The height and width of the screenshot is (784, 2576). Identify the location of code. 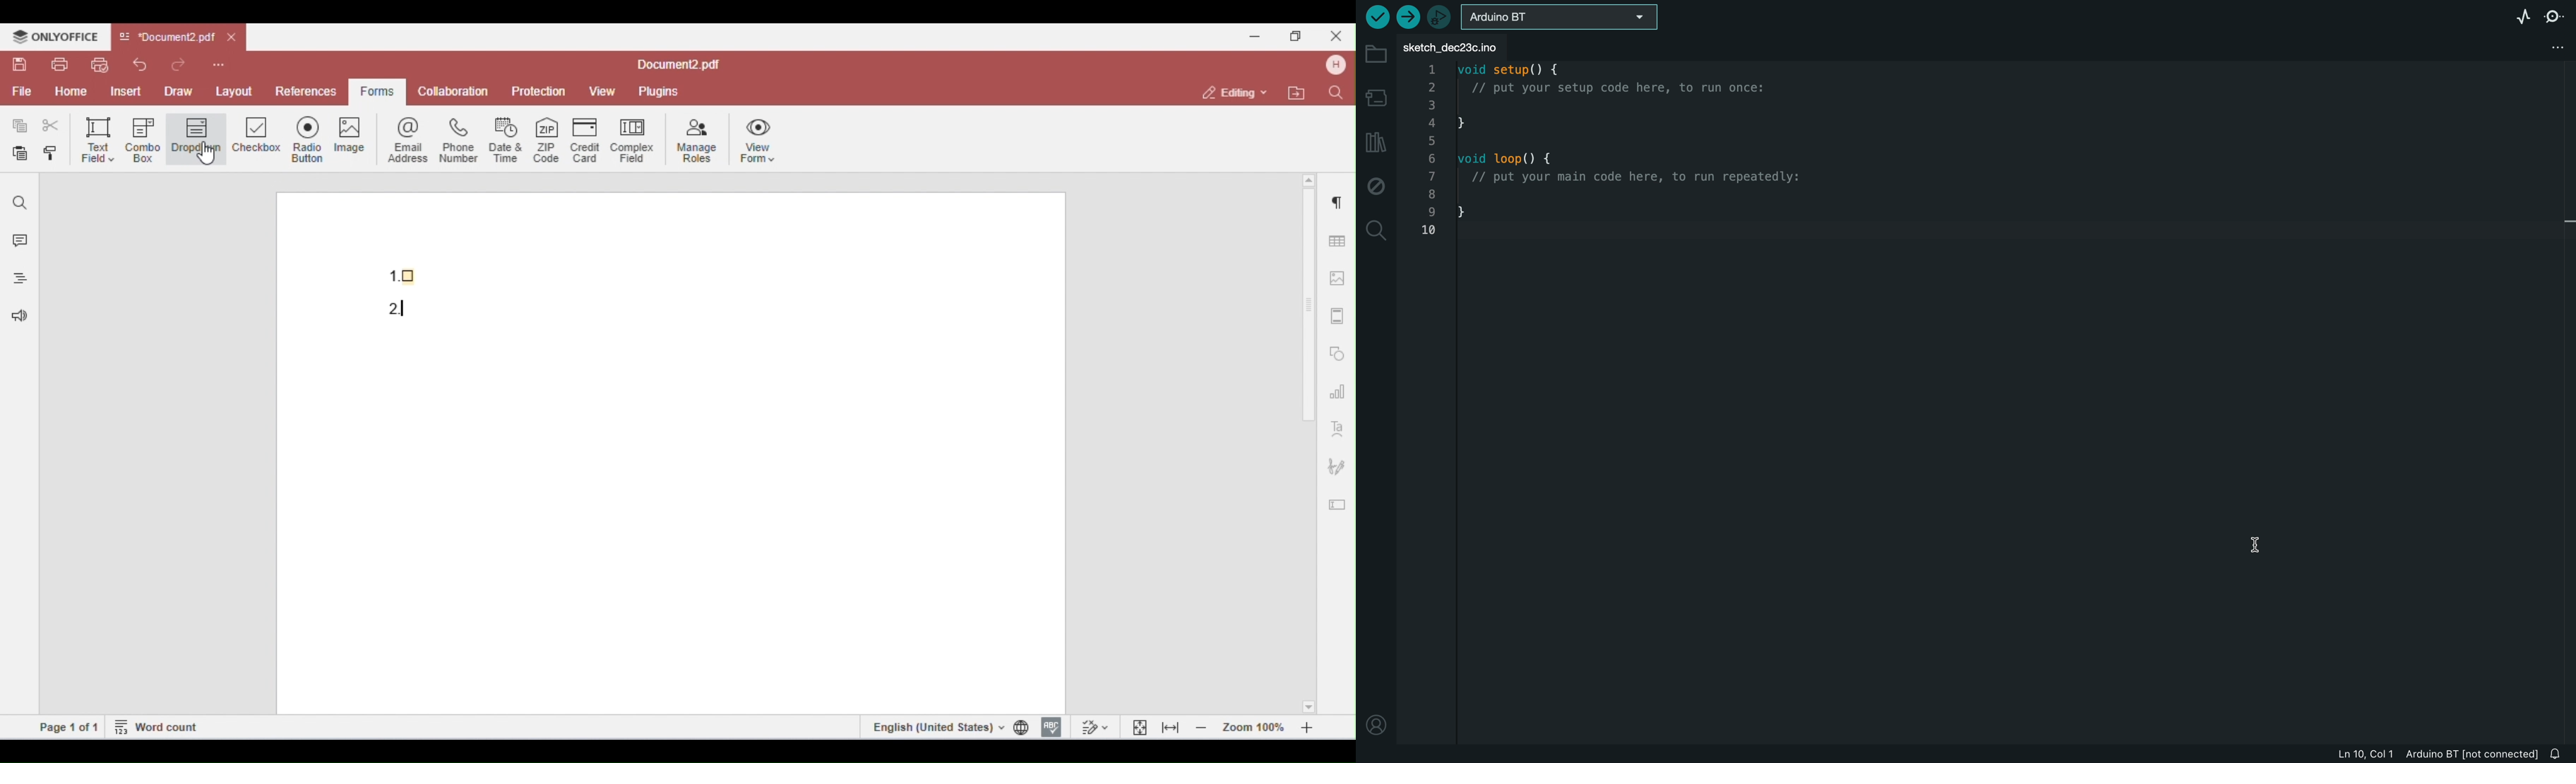
(1619, 151).